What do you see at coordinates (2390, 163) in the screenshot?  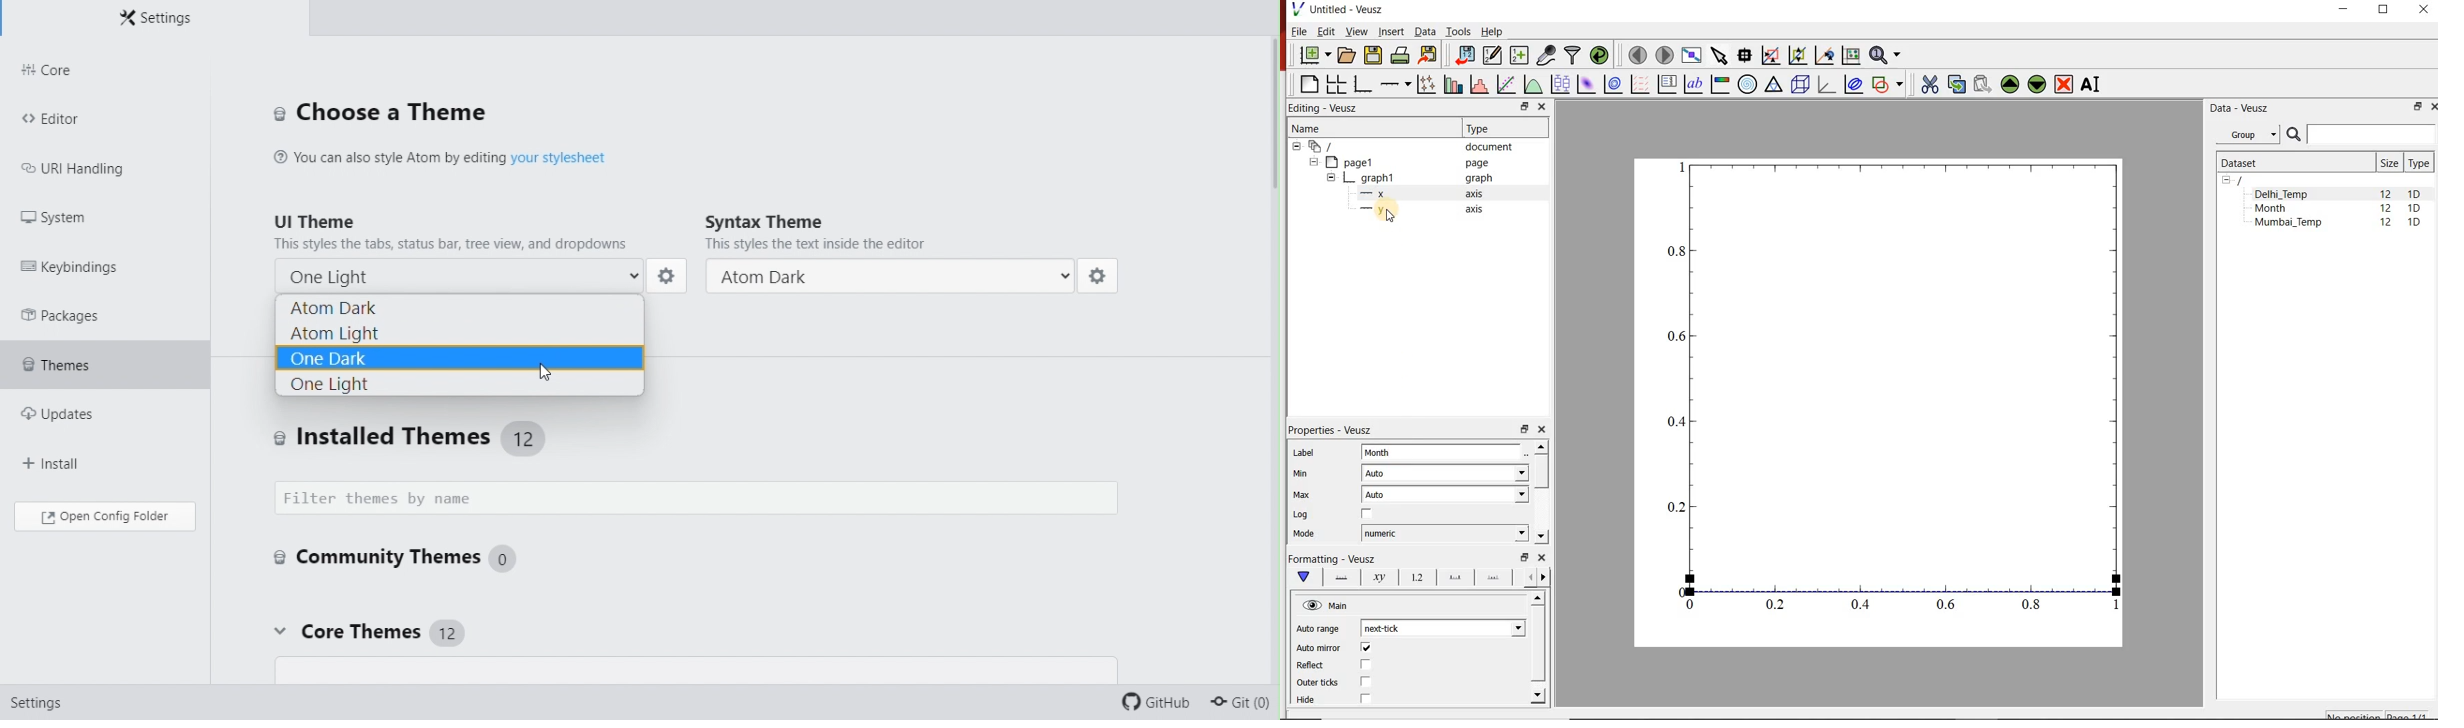 I see `Size` at bounding box center [2390, 163].